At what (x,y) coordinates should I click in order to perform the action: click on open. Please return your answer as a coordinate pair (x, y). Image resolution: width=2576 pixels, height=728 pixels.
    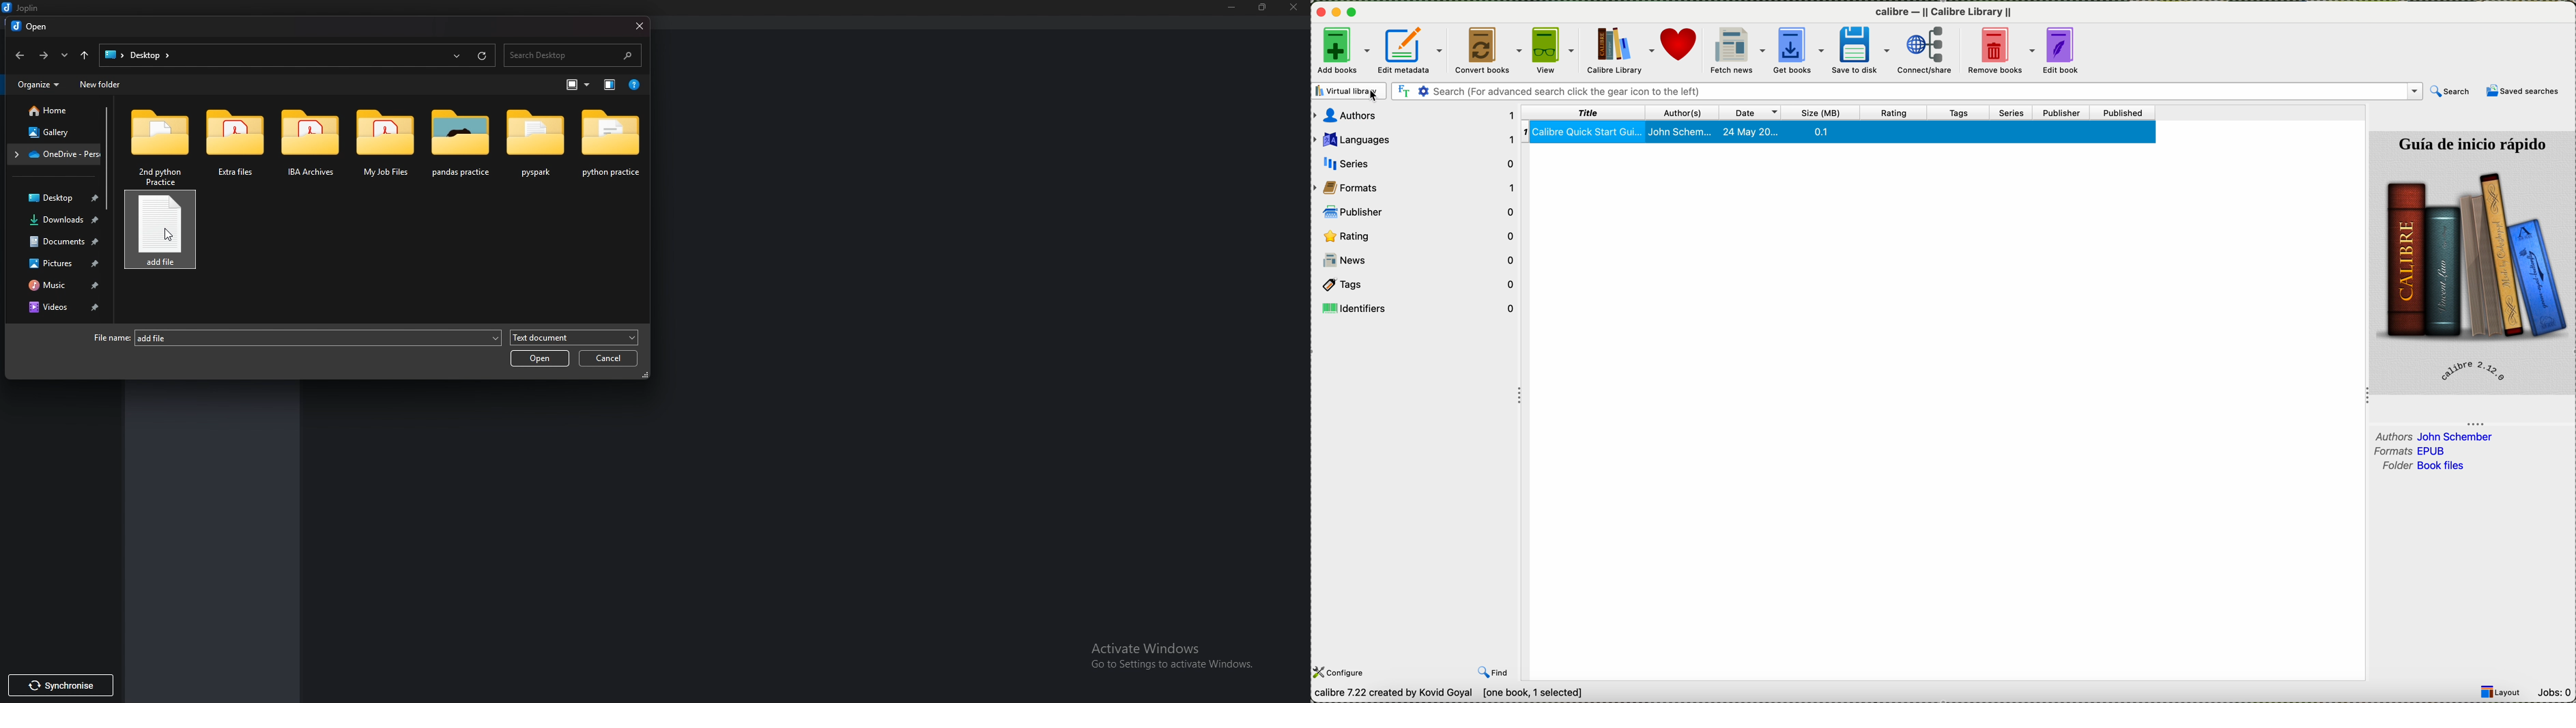
    Looking at the image, I should click on (38, 27).